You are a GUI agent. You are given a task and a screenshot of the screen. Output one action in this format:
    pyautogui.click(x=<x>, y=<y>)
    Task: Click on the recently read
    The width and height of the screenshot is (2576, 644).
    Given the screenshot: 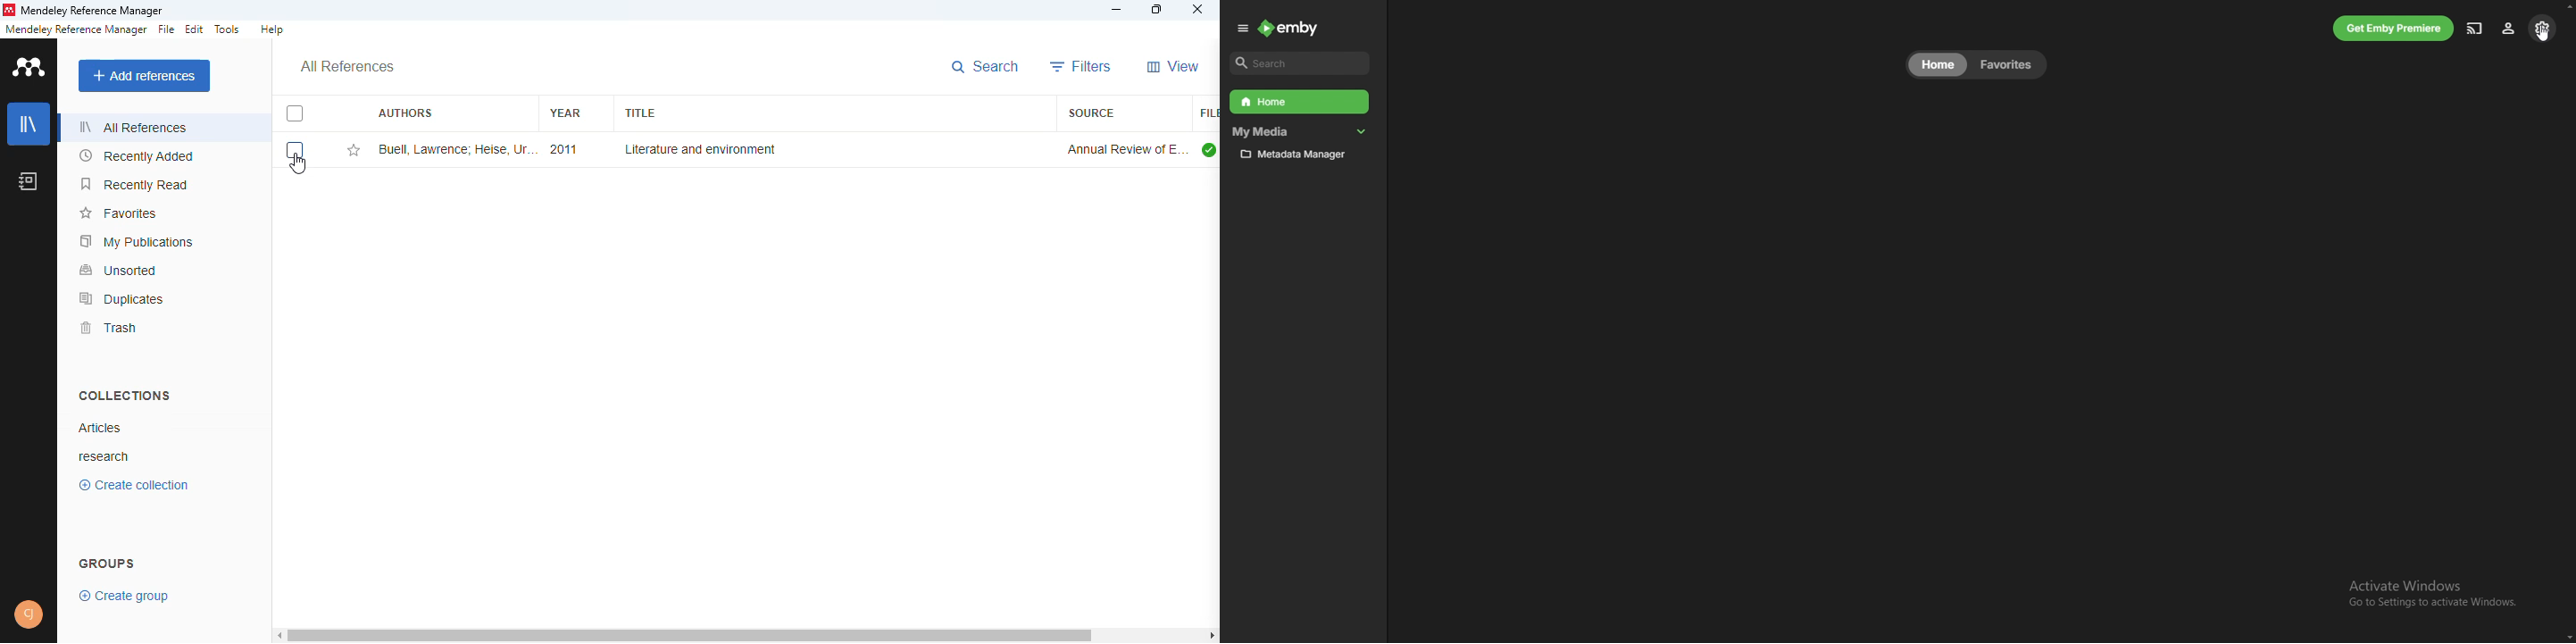 What is the action you would take?
    pyautogui.click(x=134, y=184)
    